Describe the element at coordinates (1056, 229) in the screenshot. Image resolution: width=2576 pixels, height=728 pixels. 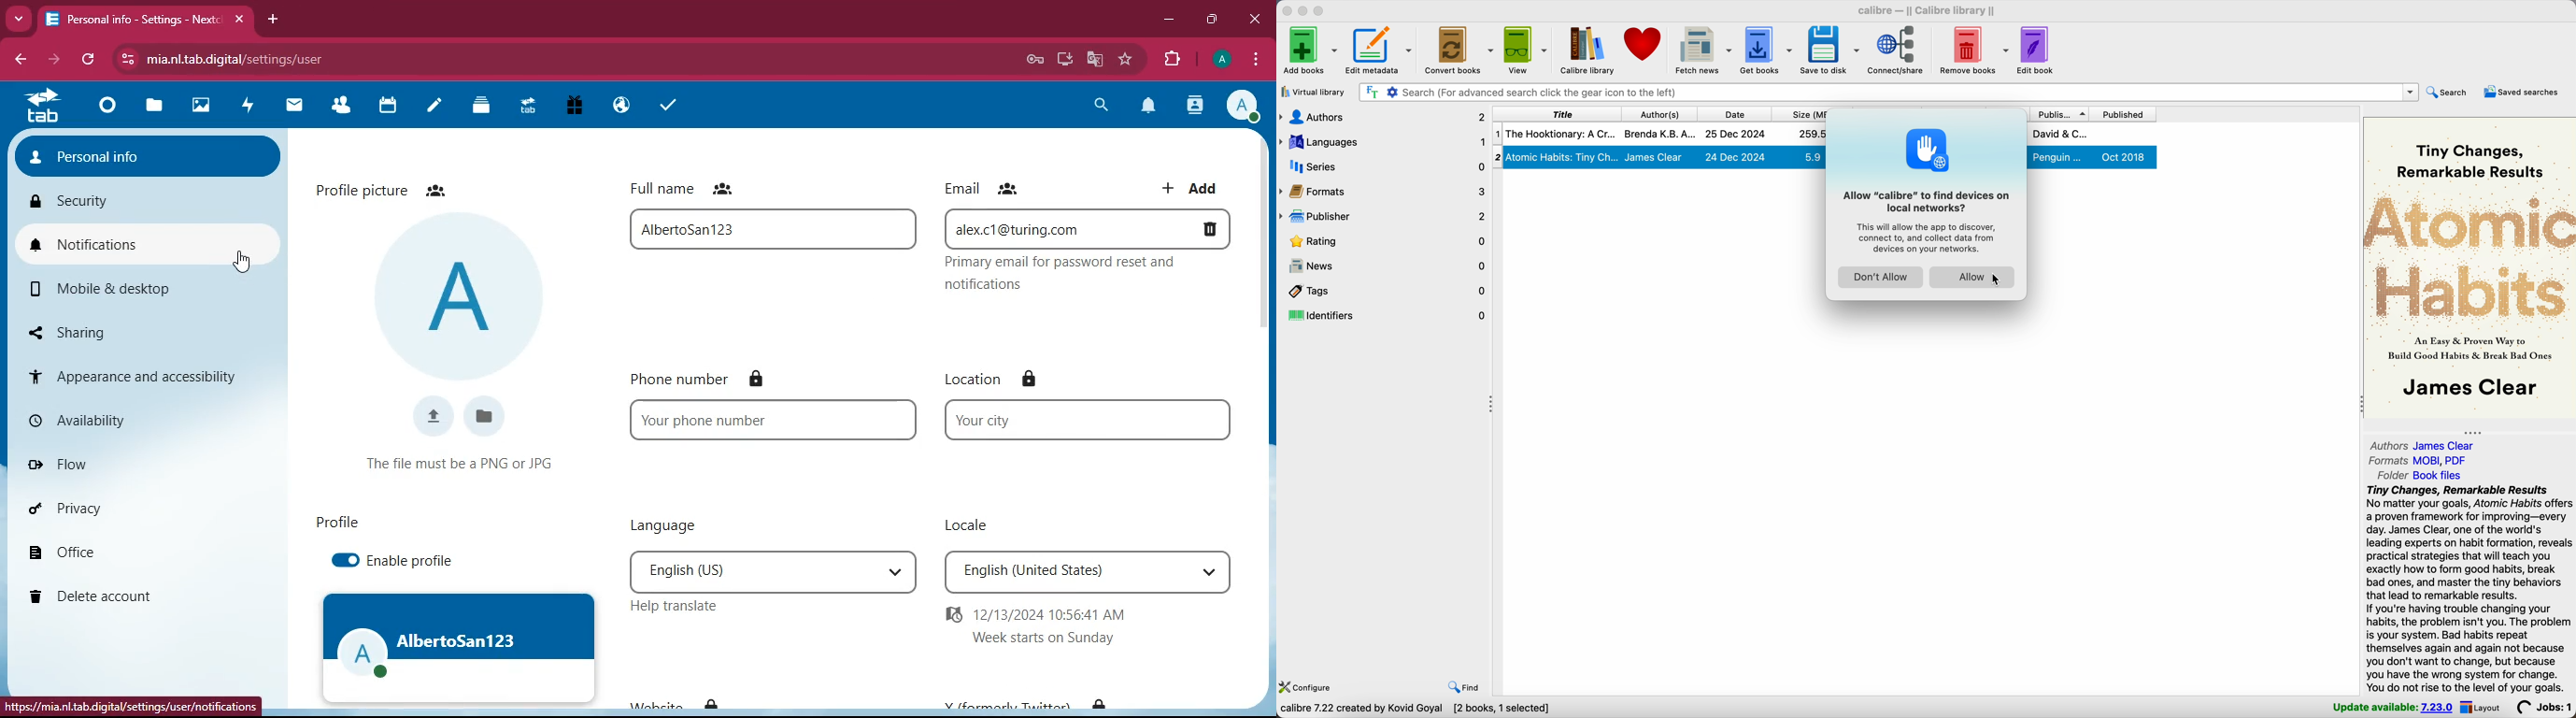
I see `alex.c1@turning.com` at that location.